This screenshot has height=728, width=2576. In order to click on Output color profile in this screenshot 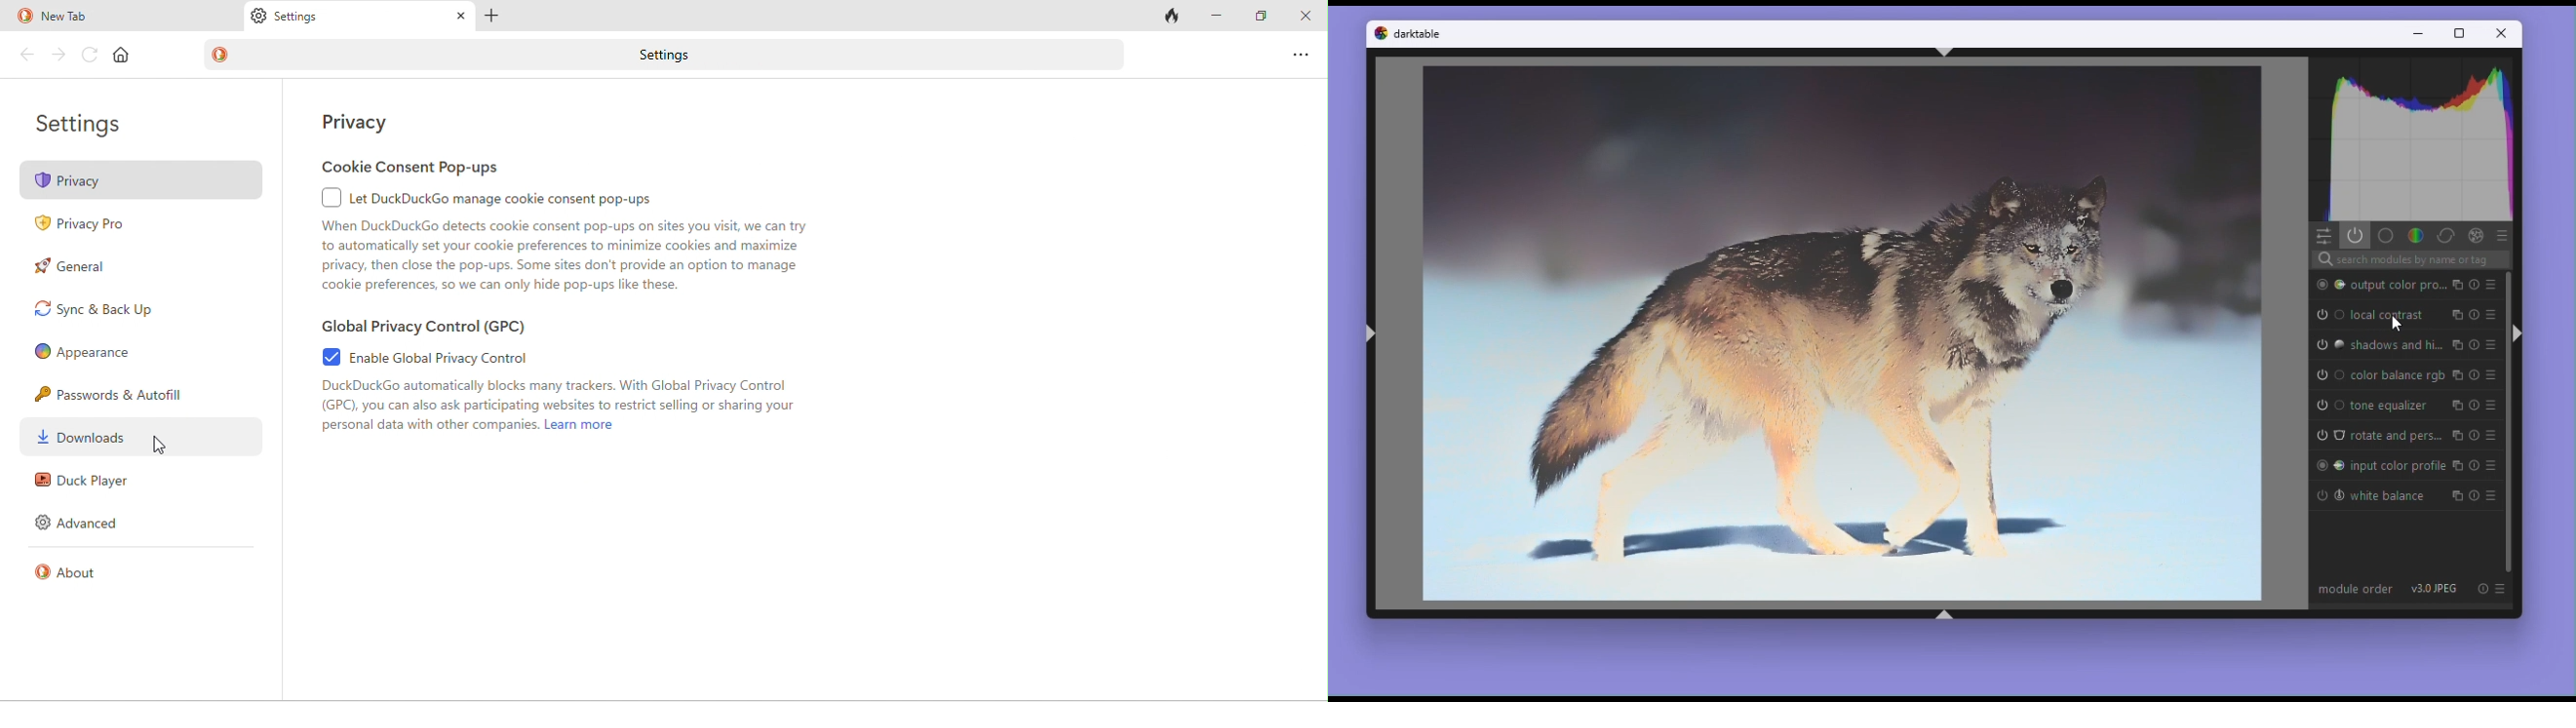, I will do `click(2396, 283)`.